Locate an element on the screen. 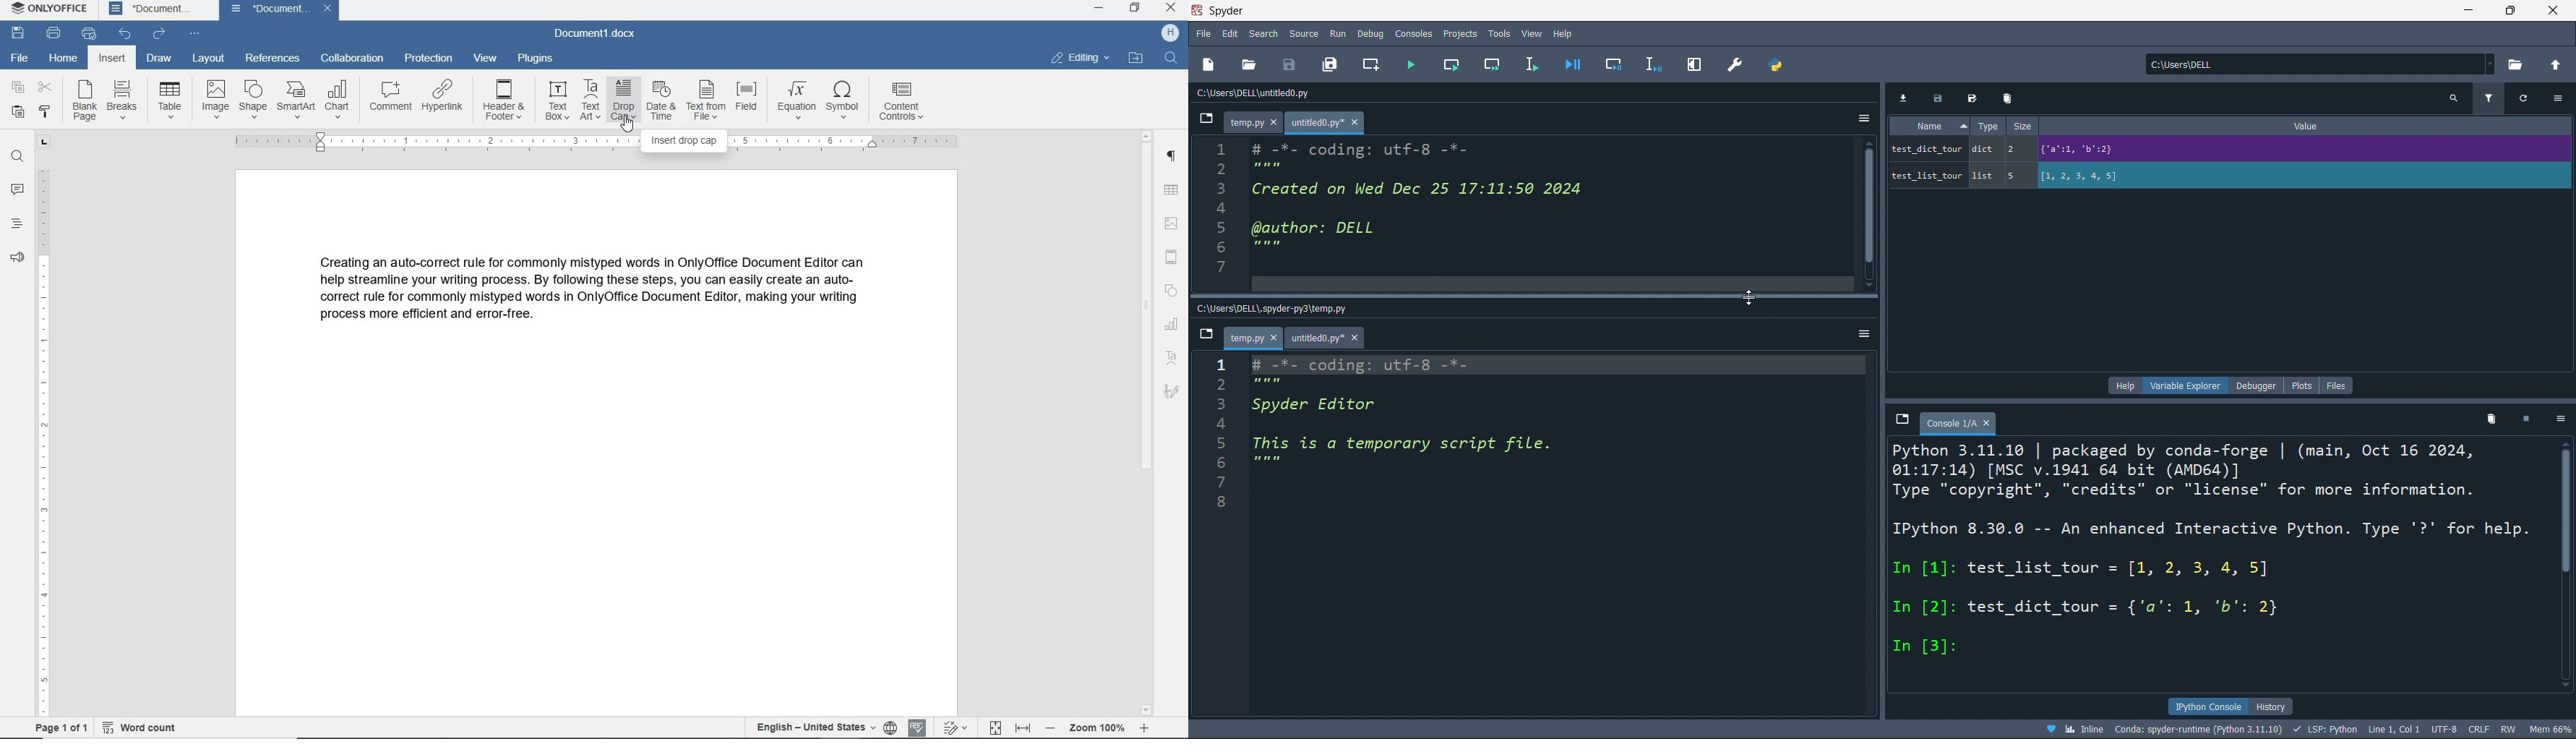  image is located at coordinates (215, 98).